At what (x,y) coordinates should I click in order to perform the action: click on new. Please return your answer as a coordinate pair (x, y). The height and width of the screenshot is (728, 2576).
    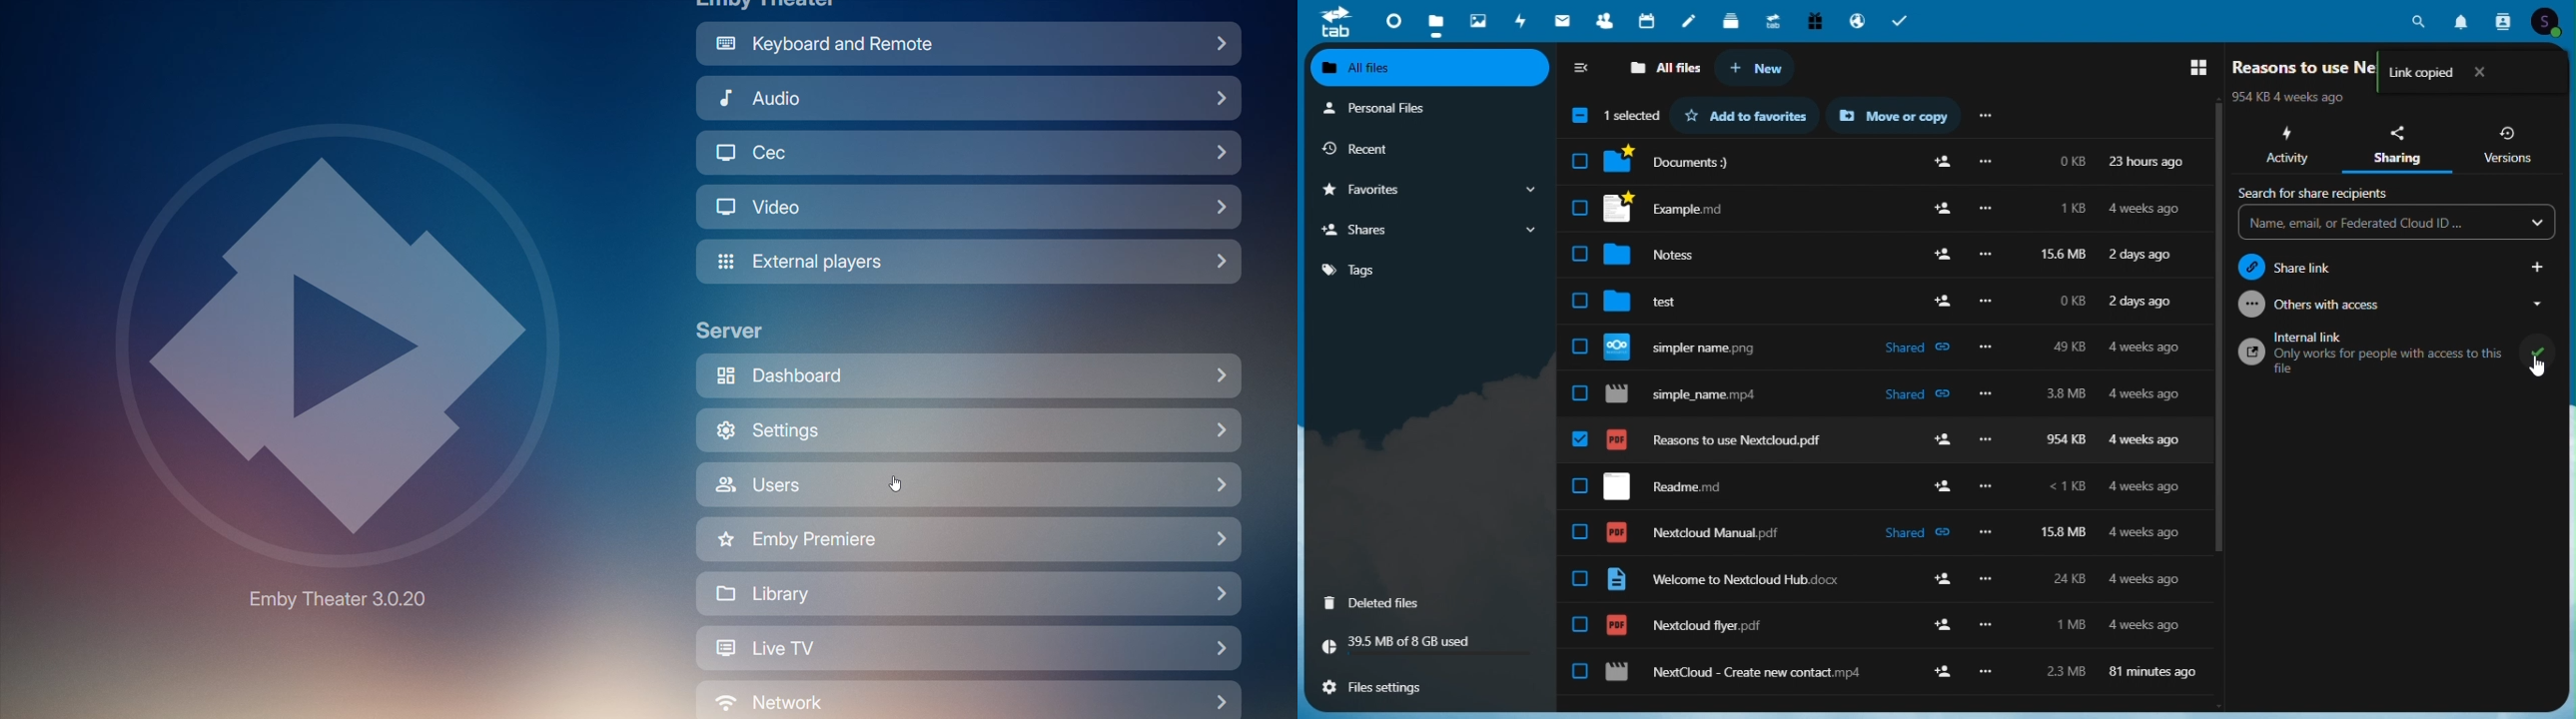
    Looking at the image, I should click on (1763, 68).